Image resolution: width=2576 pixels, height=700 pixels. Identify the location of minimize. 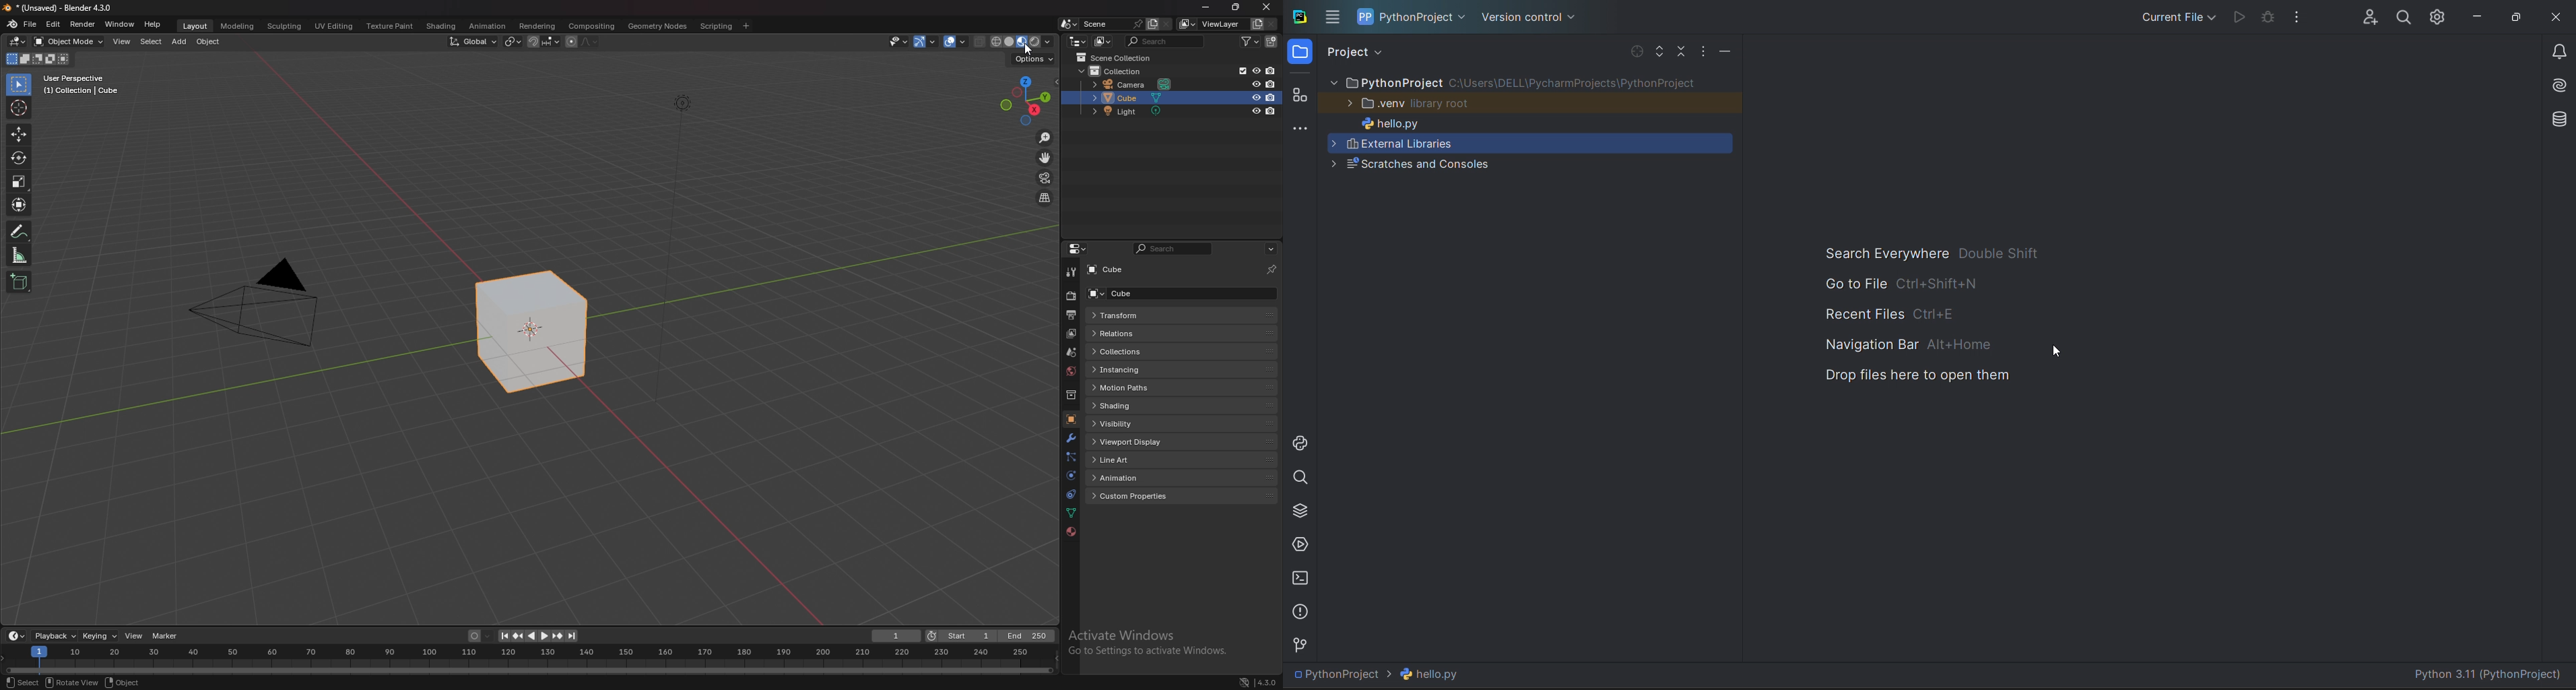
(1207, 7).